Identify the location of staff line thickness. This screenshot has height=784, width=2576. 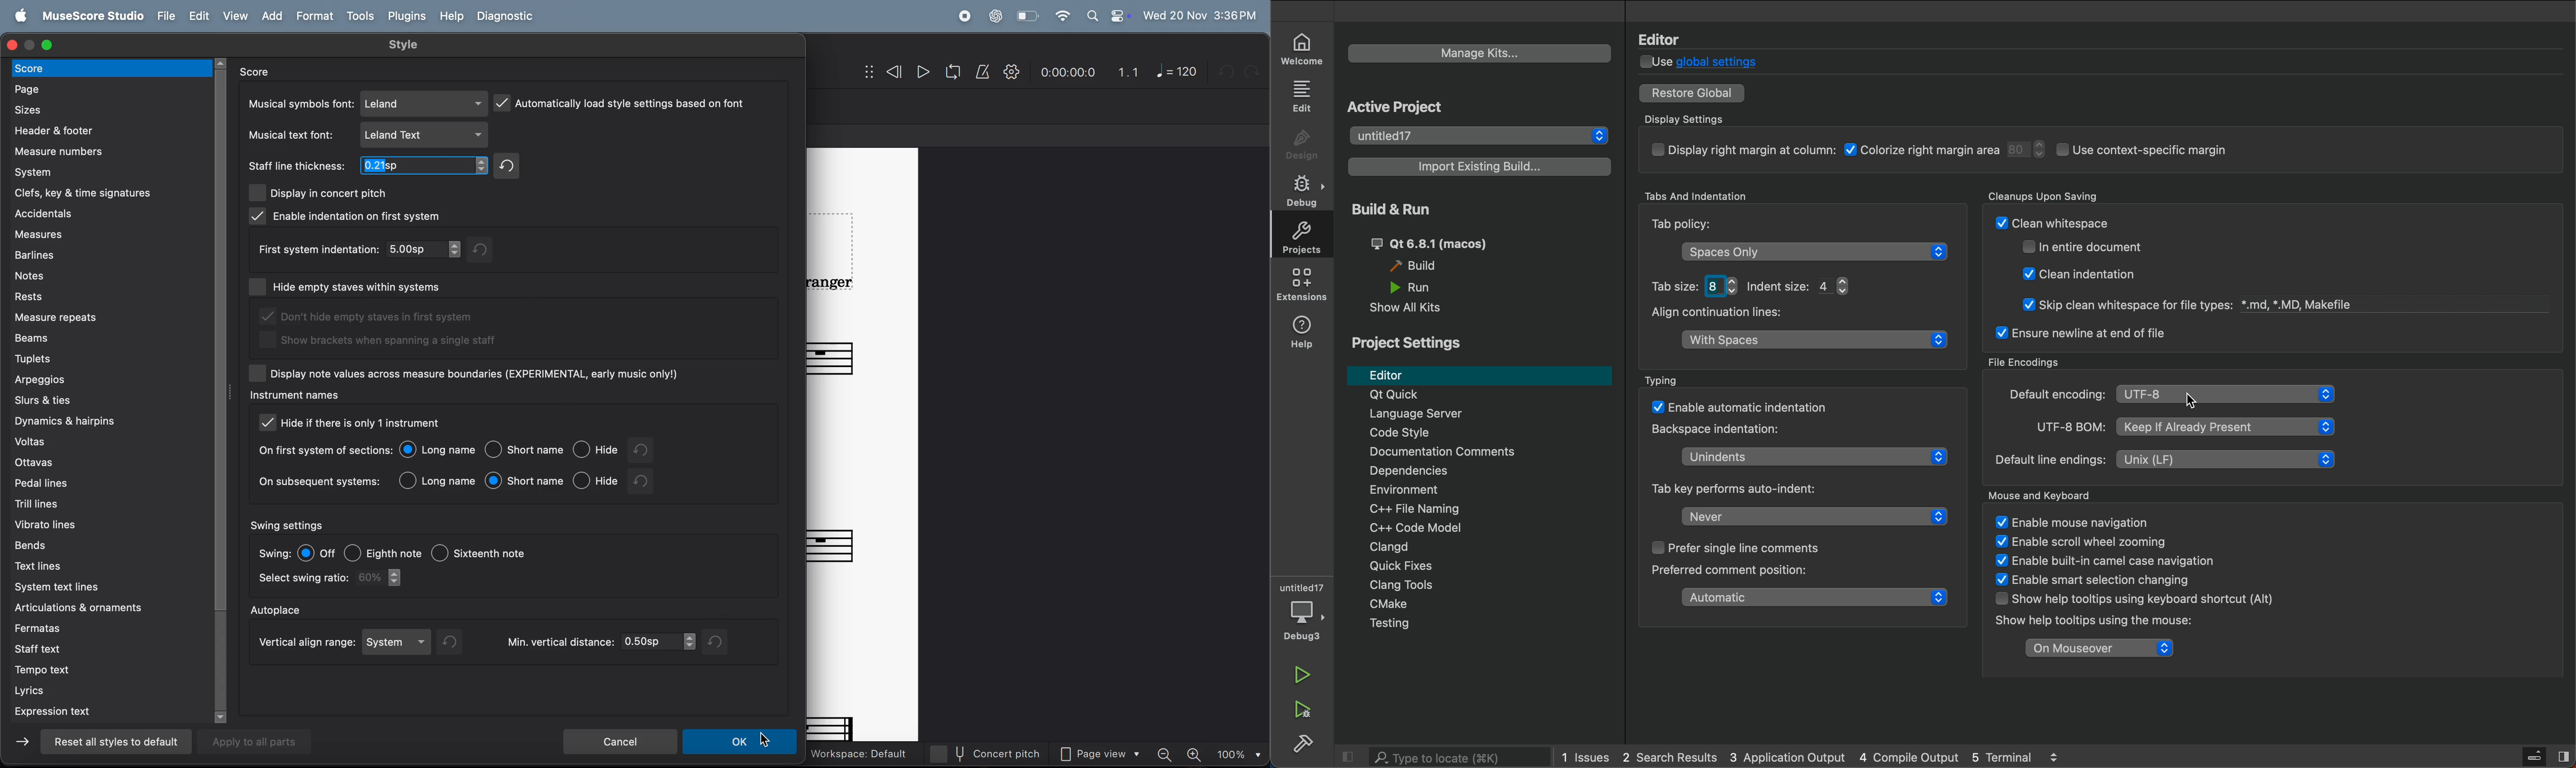
(298, 166).